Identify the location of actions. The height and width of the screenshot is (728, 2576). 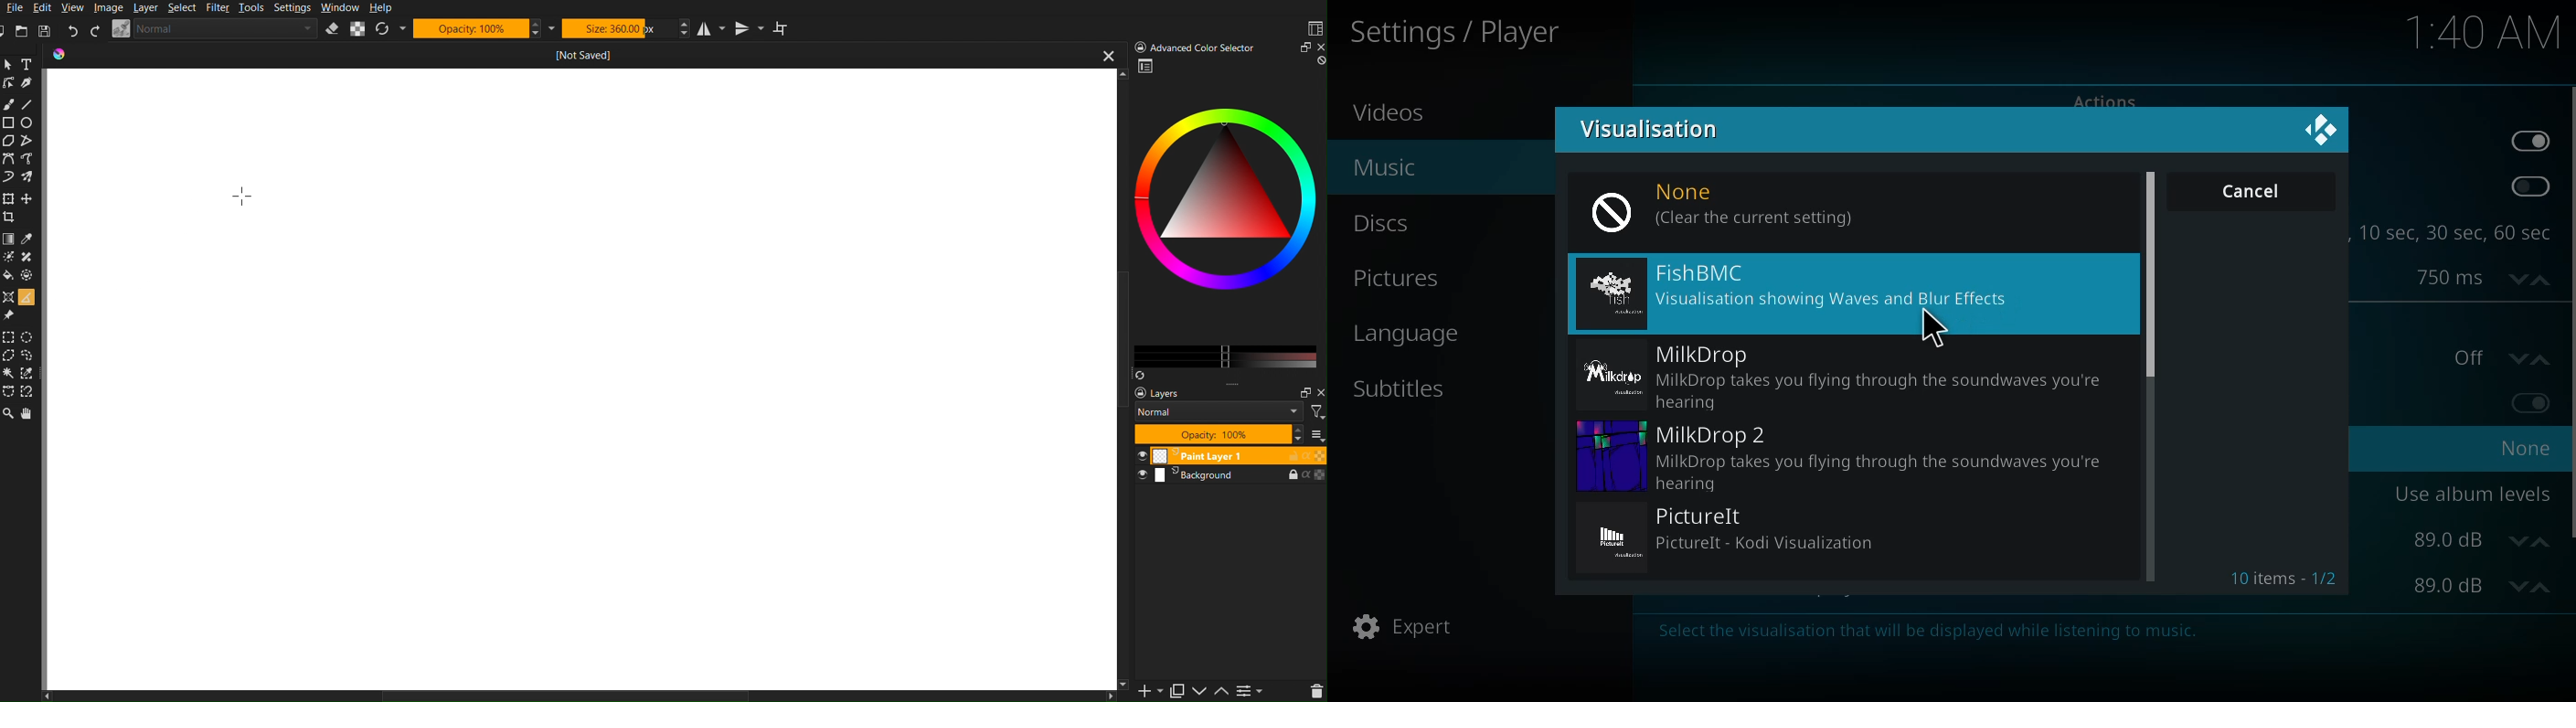
(2102, 99).